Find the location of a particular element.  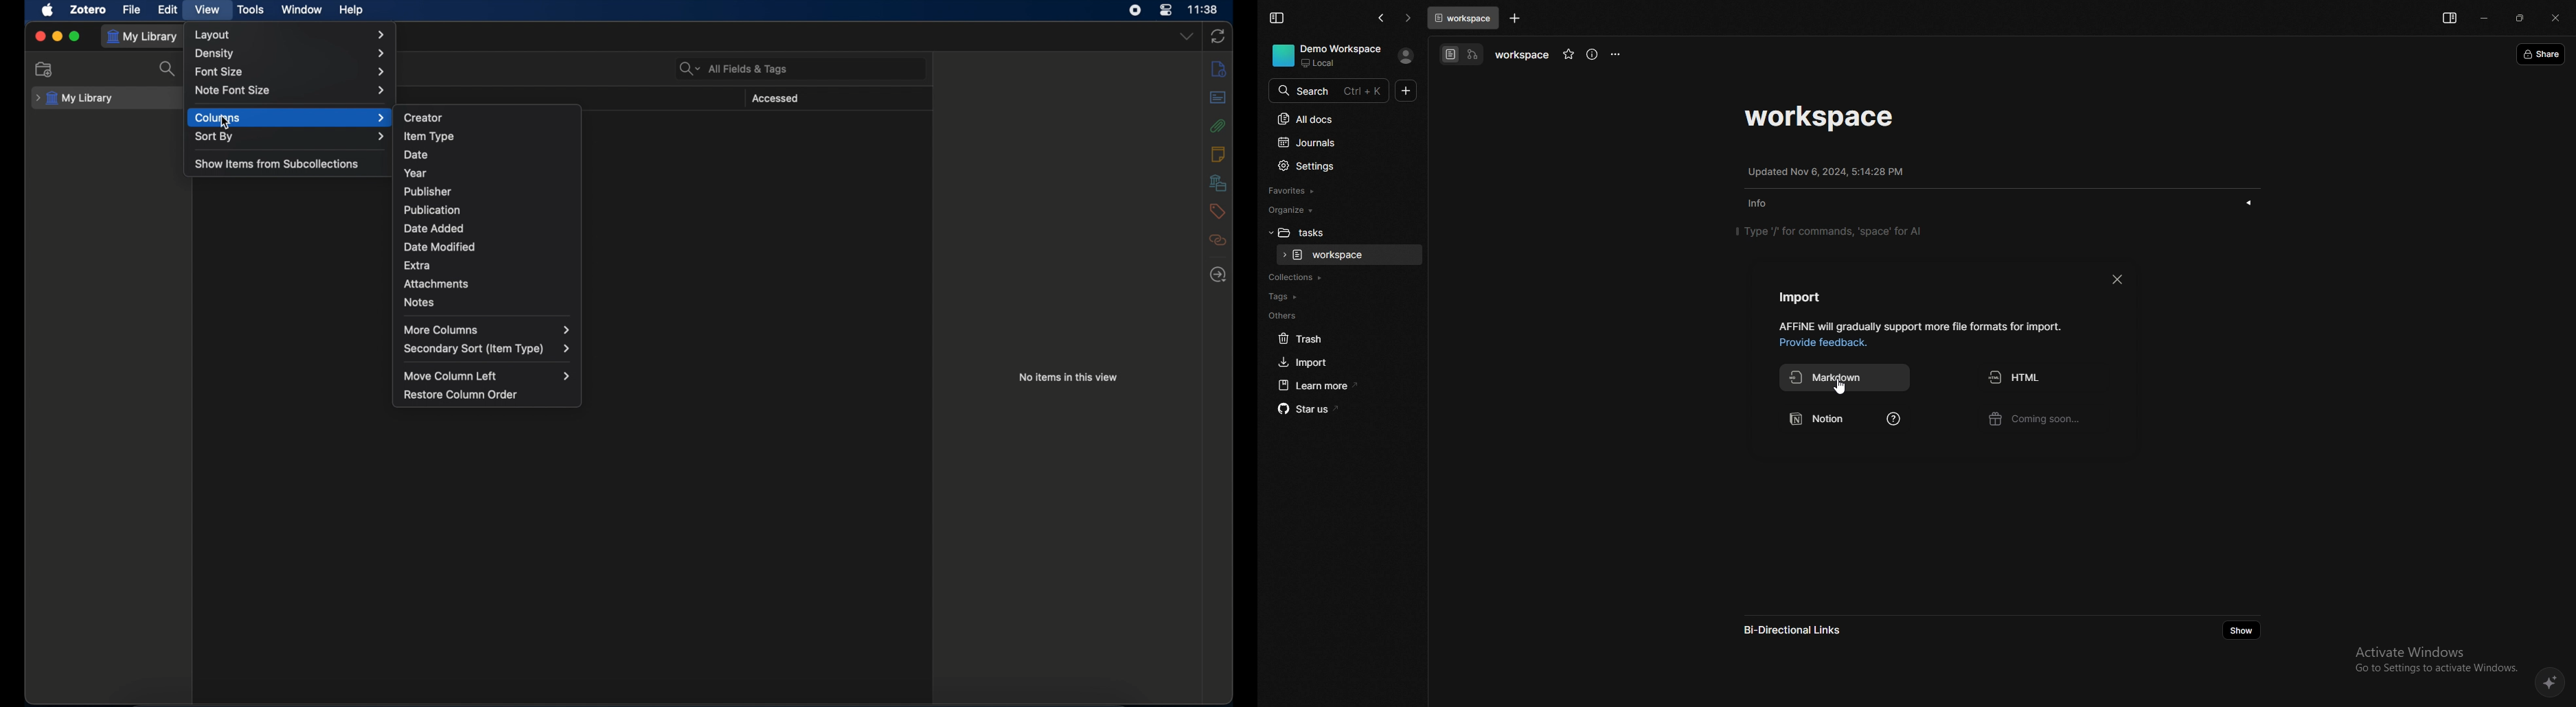

note font size is located at coordinates (291, 90).